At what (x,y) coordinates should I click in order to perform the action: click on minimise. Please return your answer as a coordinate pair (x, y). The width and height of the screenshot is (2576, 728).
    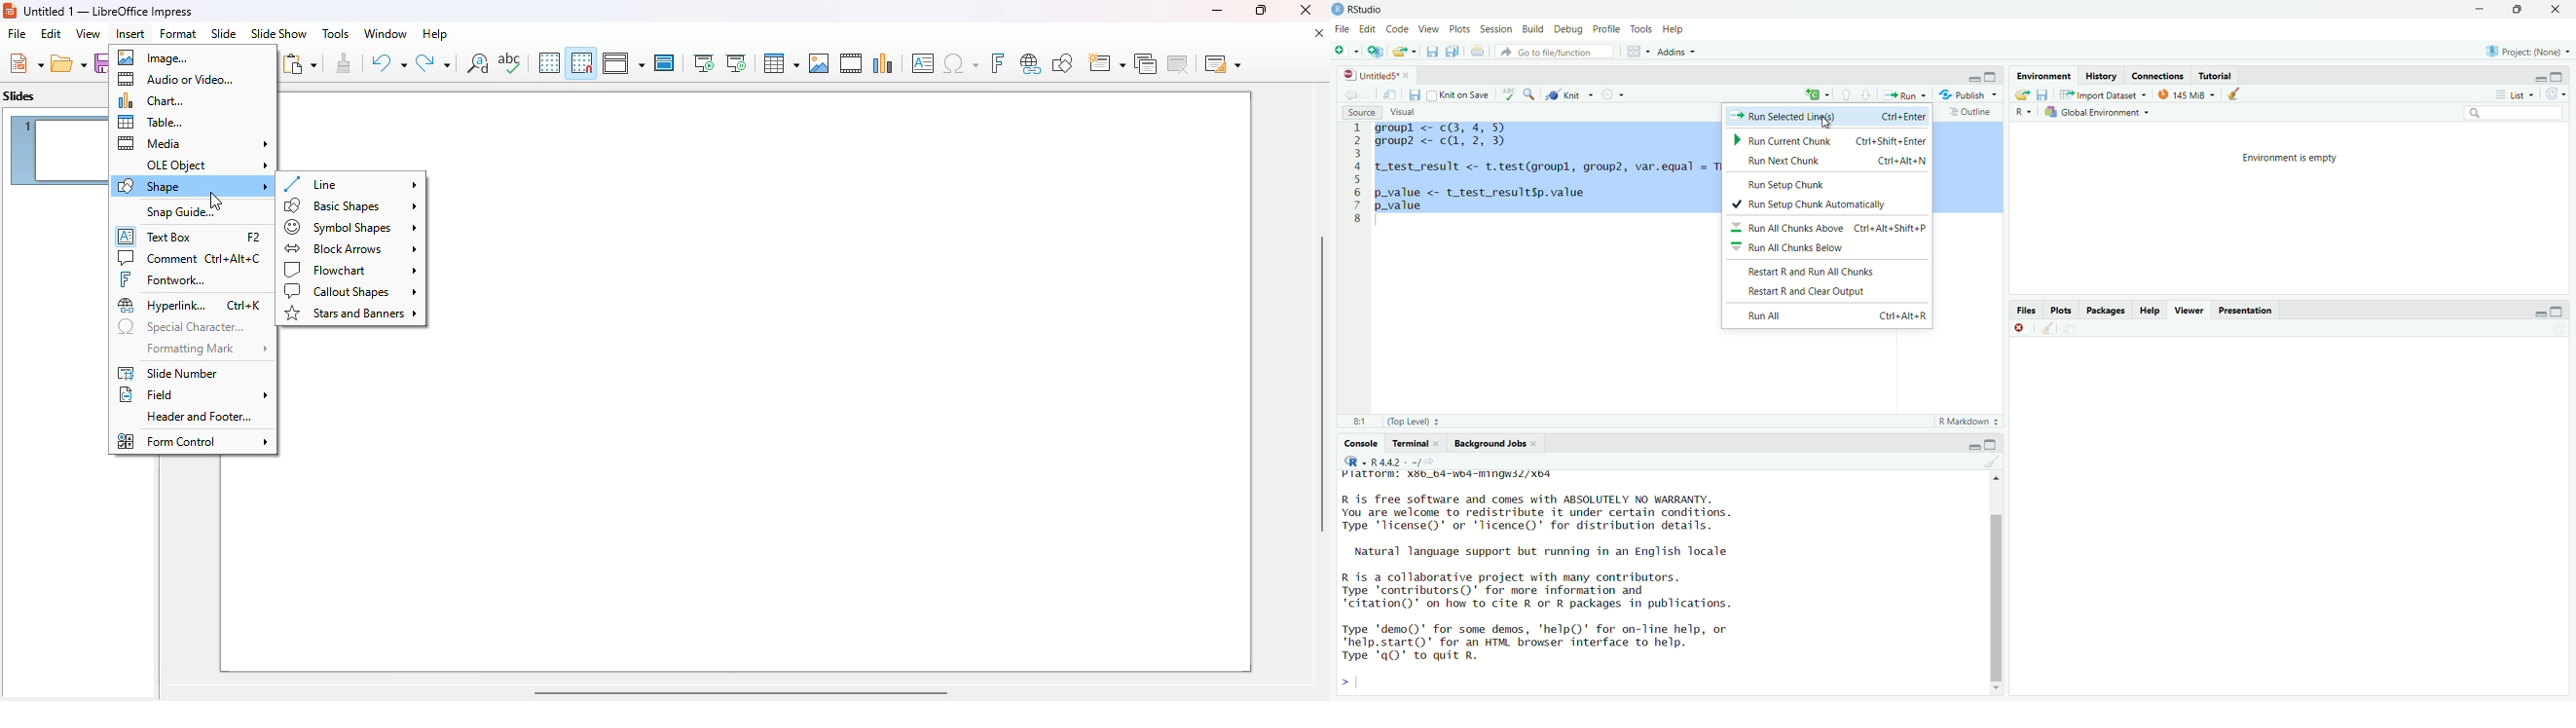
    Looking at the image, I should click on (1975, 444).